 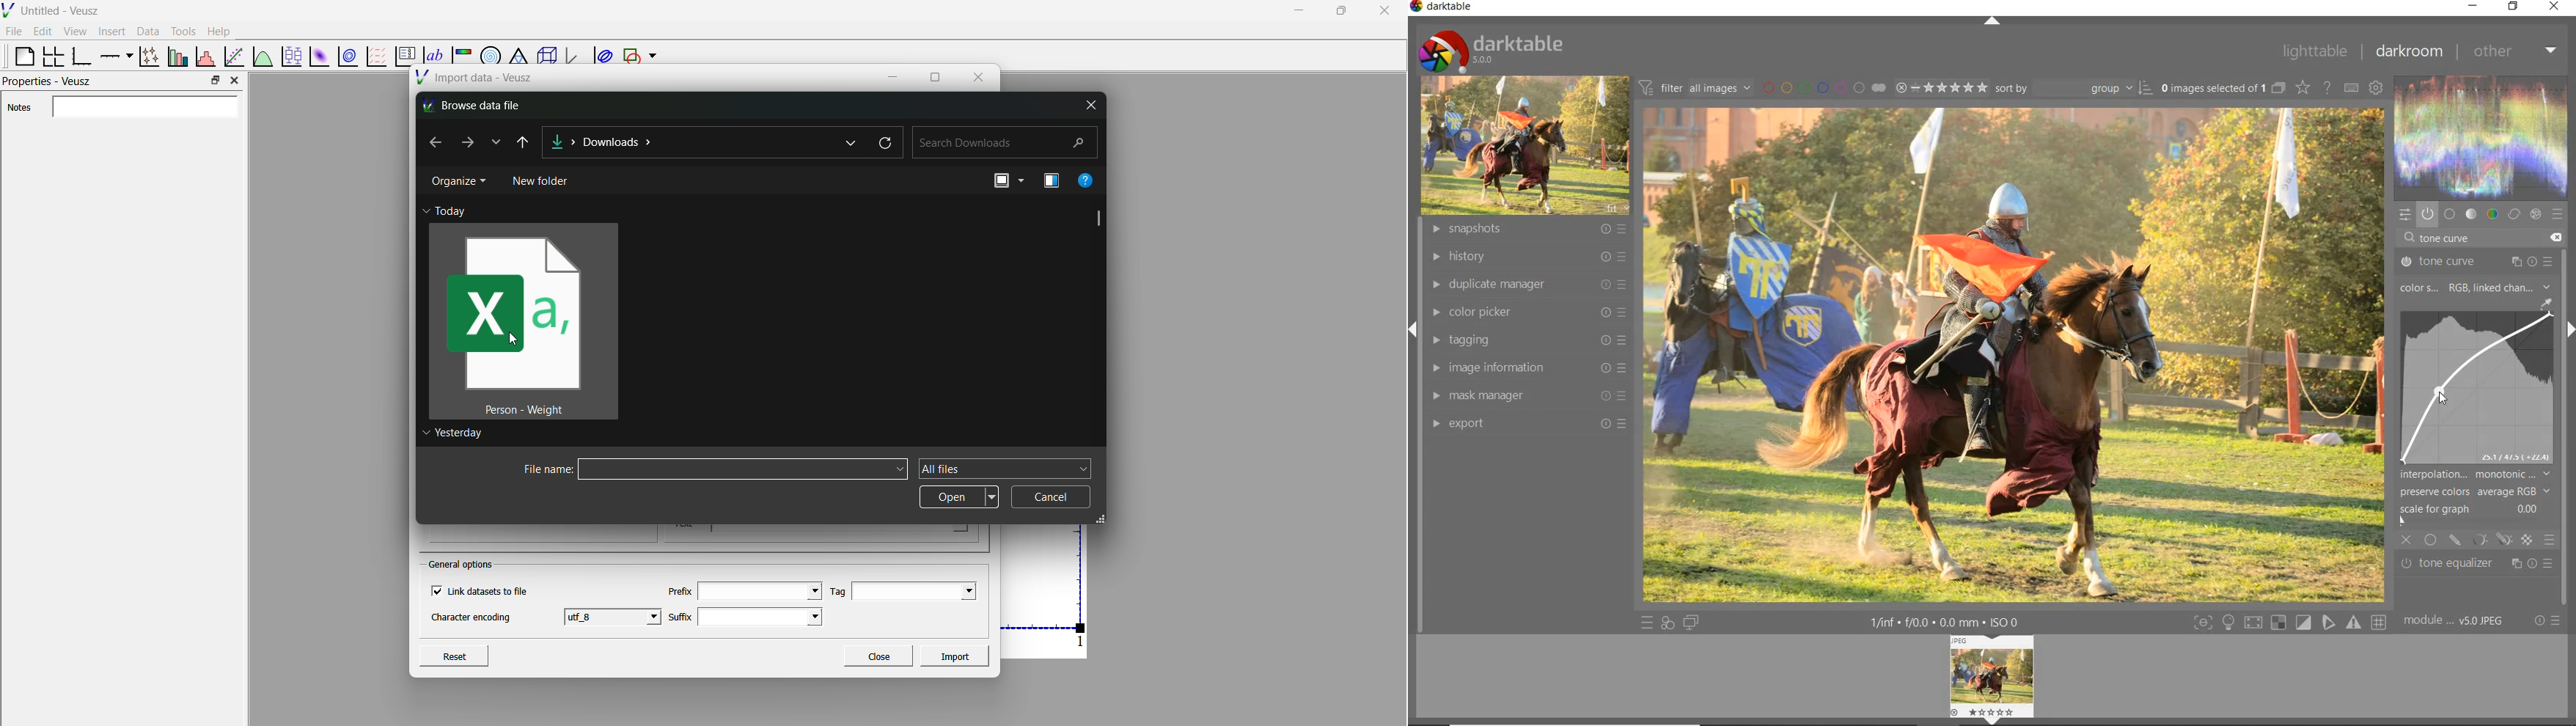 I want to click on history, so click(x=1527, y=257).